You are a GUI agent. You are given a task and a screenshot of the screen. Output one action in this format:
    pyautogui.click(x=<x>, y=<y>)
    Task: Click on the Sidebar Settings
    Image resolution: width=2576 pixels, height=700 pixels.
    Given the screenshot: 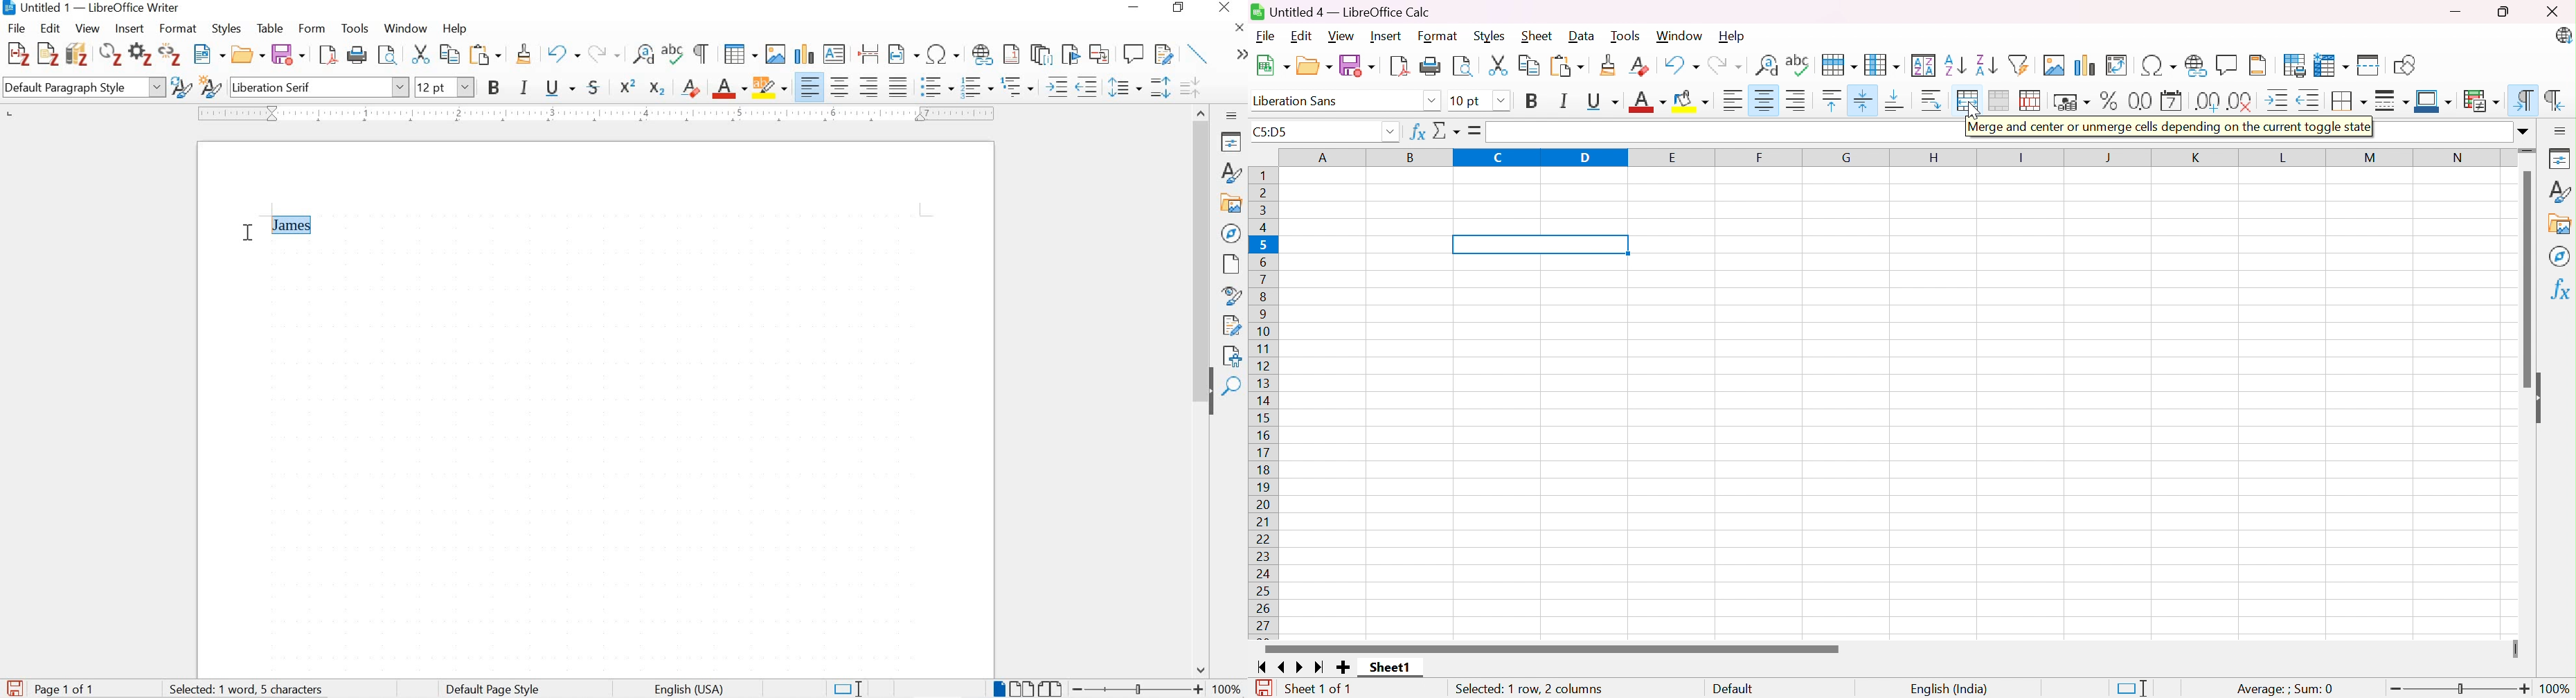 What is the action you would take?
    pyautogui.click(x=2560, y=130)
    